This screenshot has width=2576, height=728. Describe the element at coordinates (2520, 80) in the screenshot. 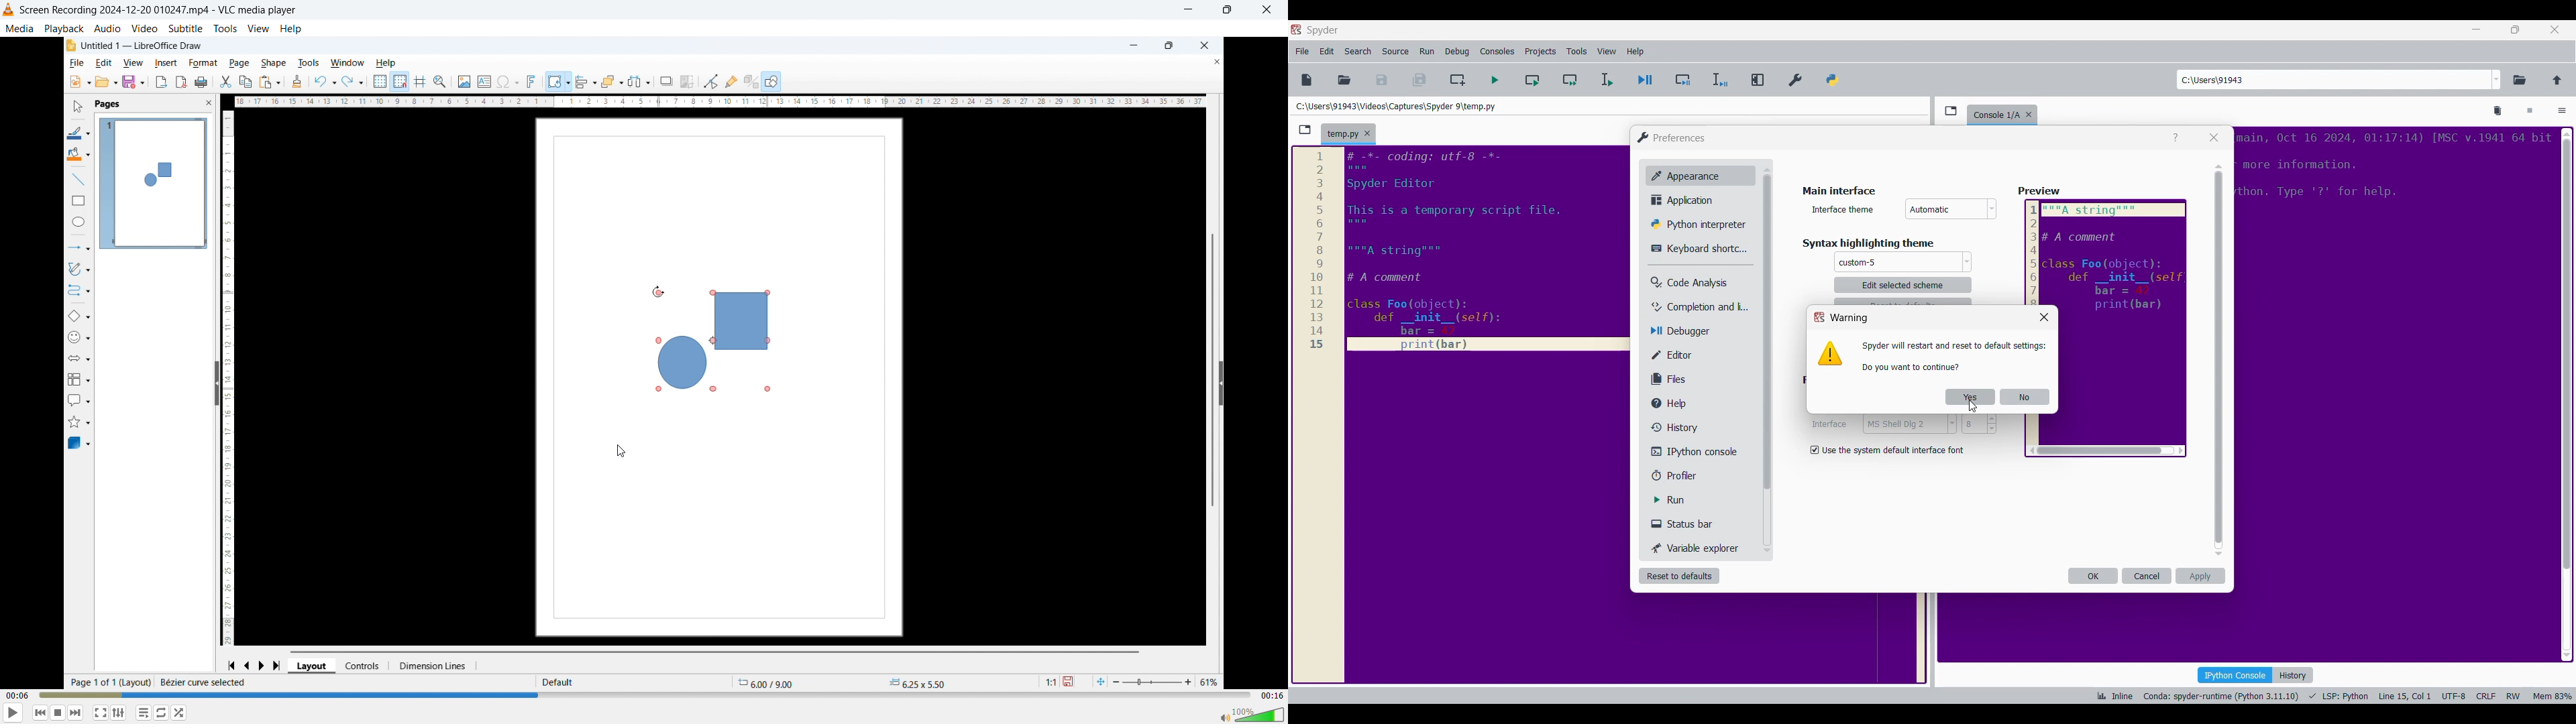

I see `Browse a working directory` at that location.